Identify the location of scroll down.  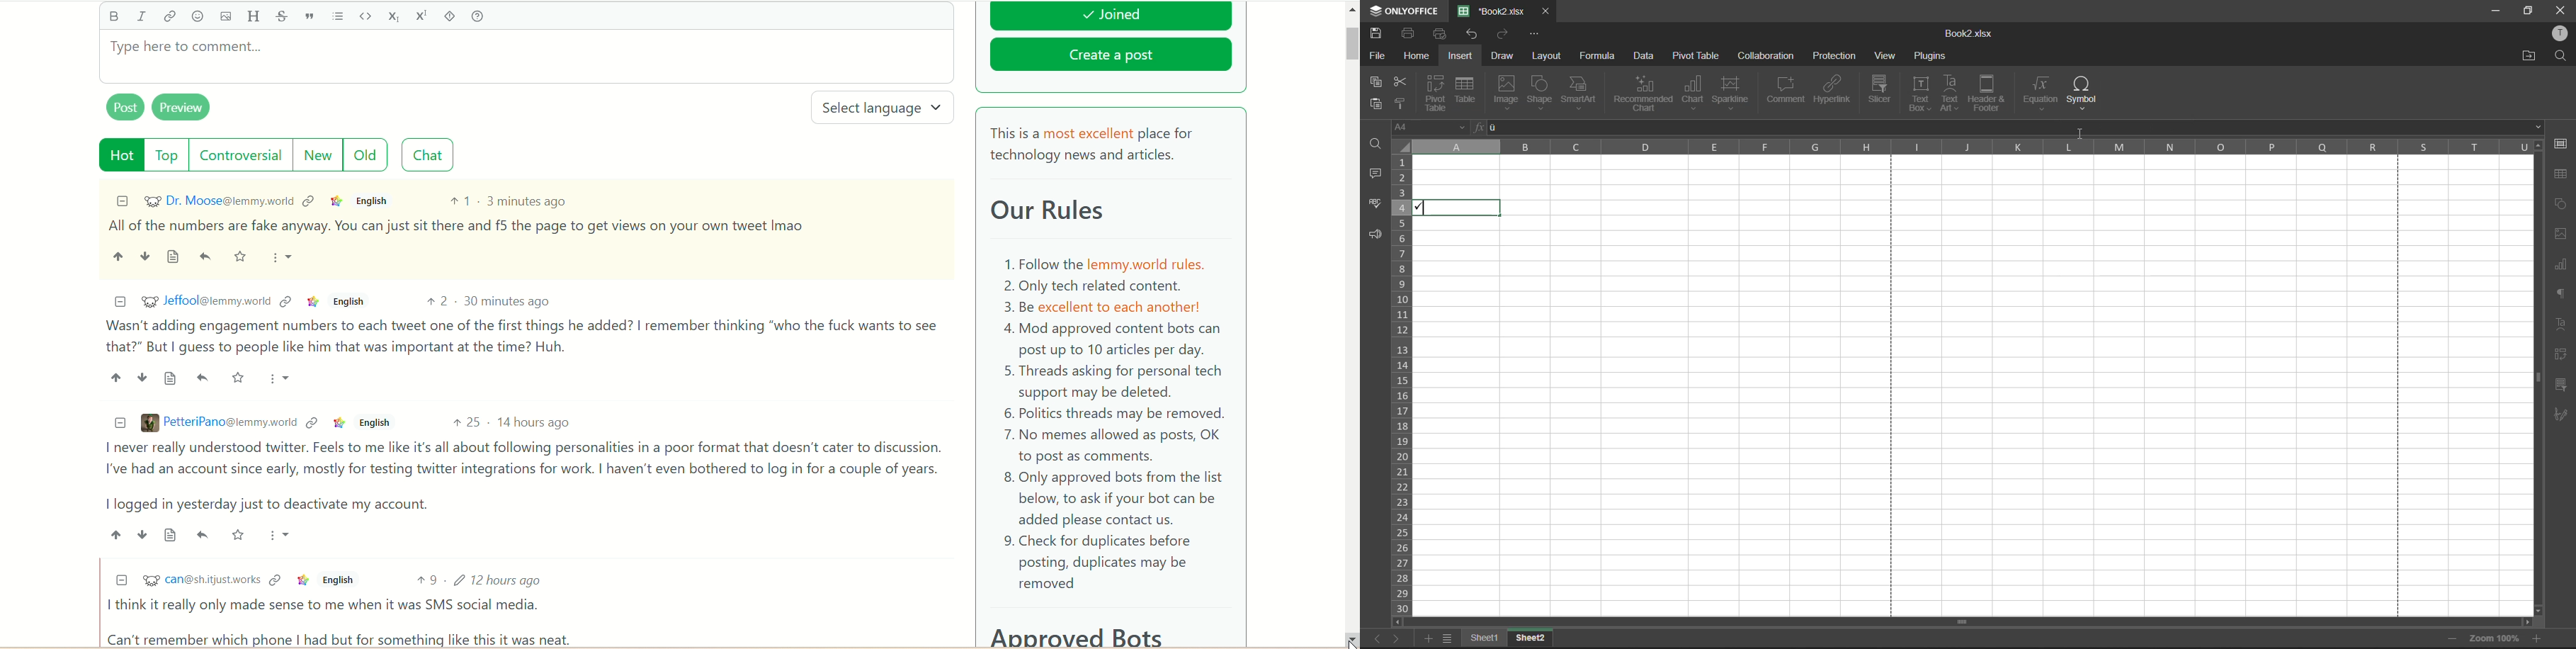
(2536, 610).